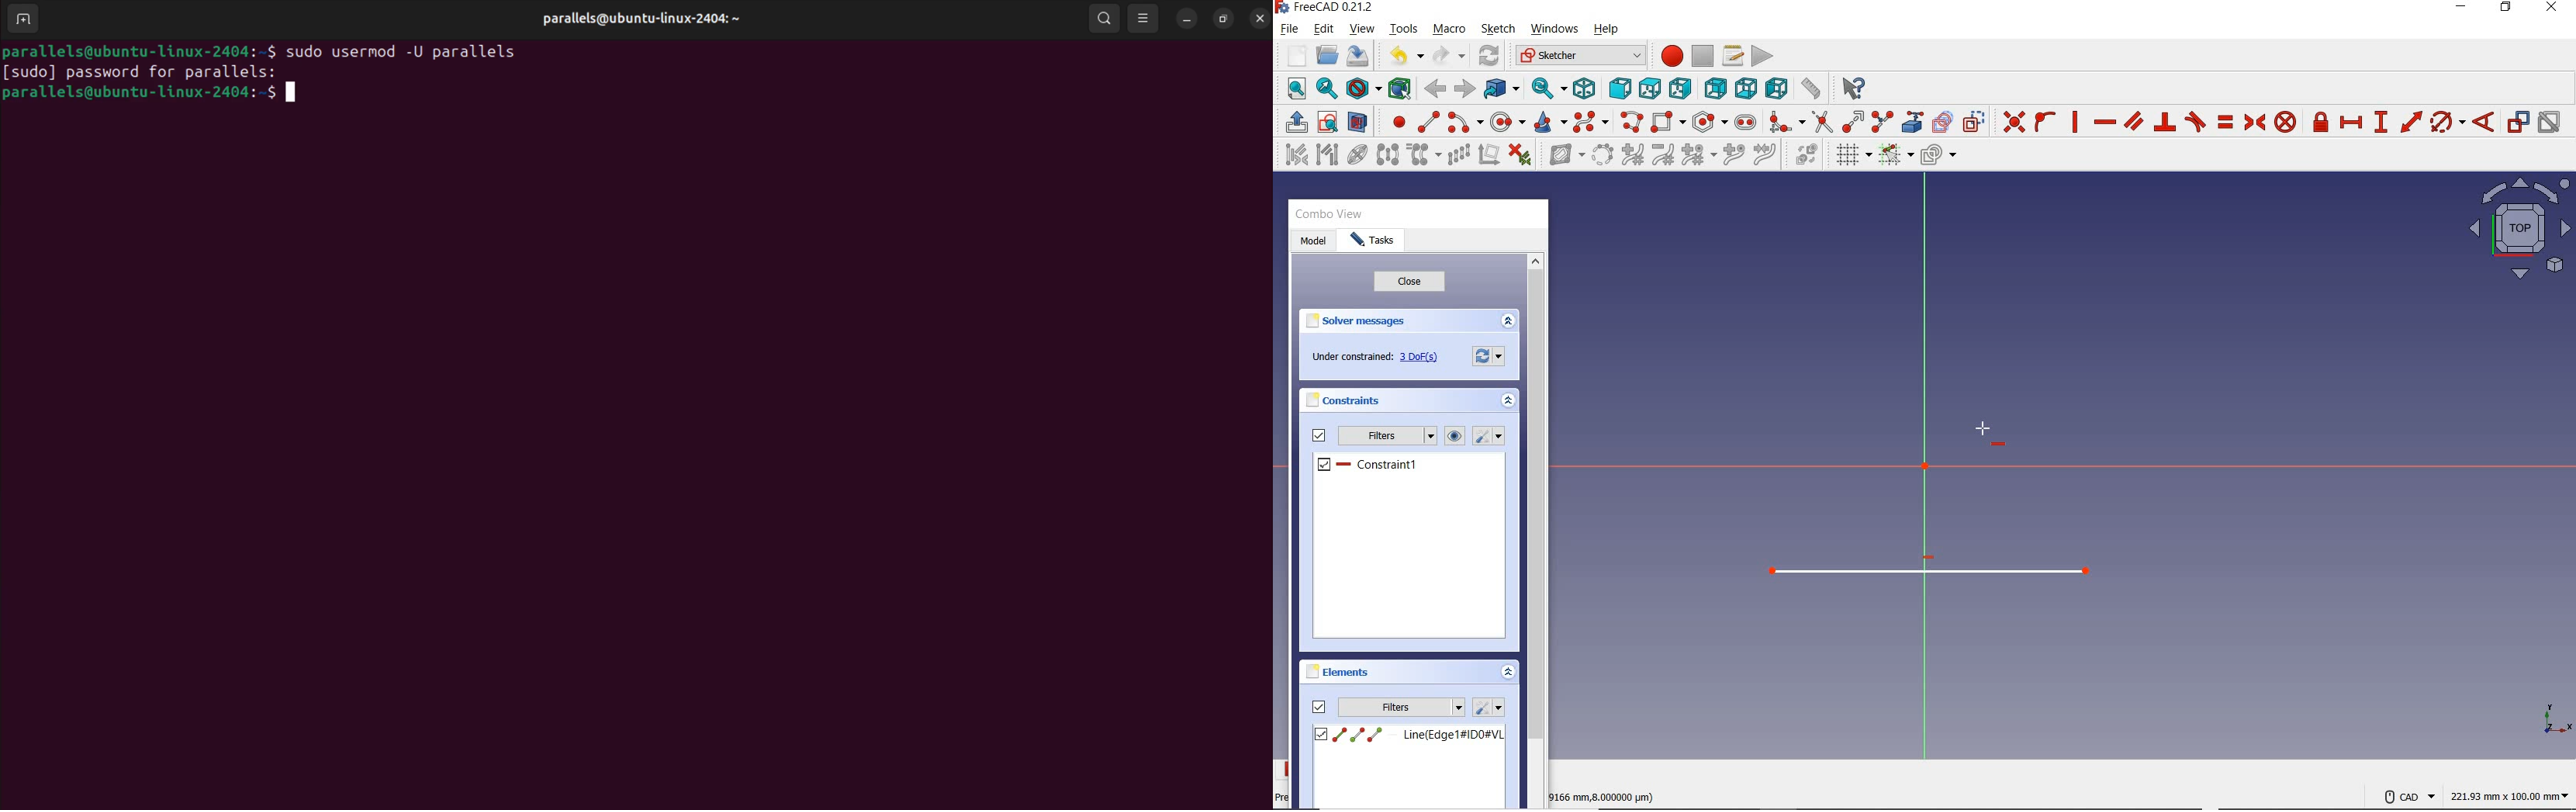  Describe the element at coordinates (1454, 436) in the screenshot. I see `SHOW/HIDE LISTED CONSTRAINTS` at that location.